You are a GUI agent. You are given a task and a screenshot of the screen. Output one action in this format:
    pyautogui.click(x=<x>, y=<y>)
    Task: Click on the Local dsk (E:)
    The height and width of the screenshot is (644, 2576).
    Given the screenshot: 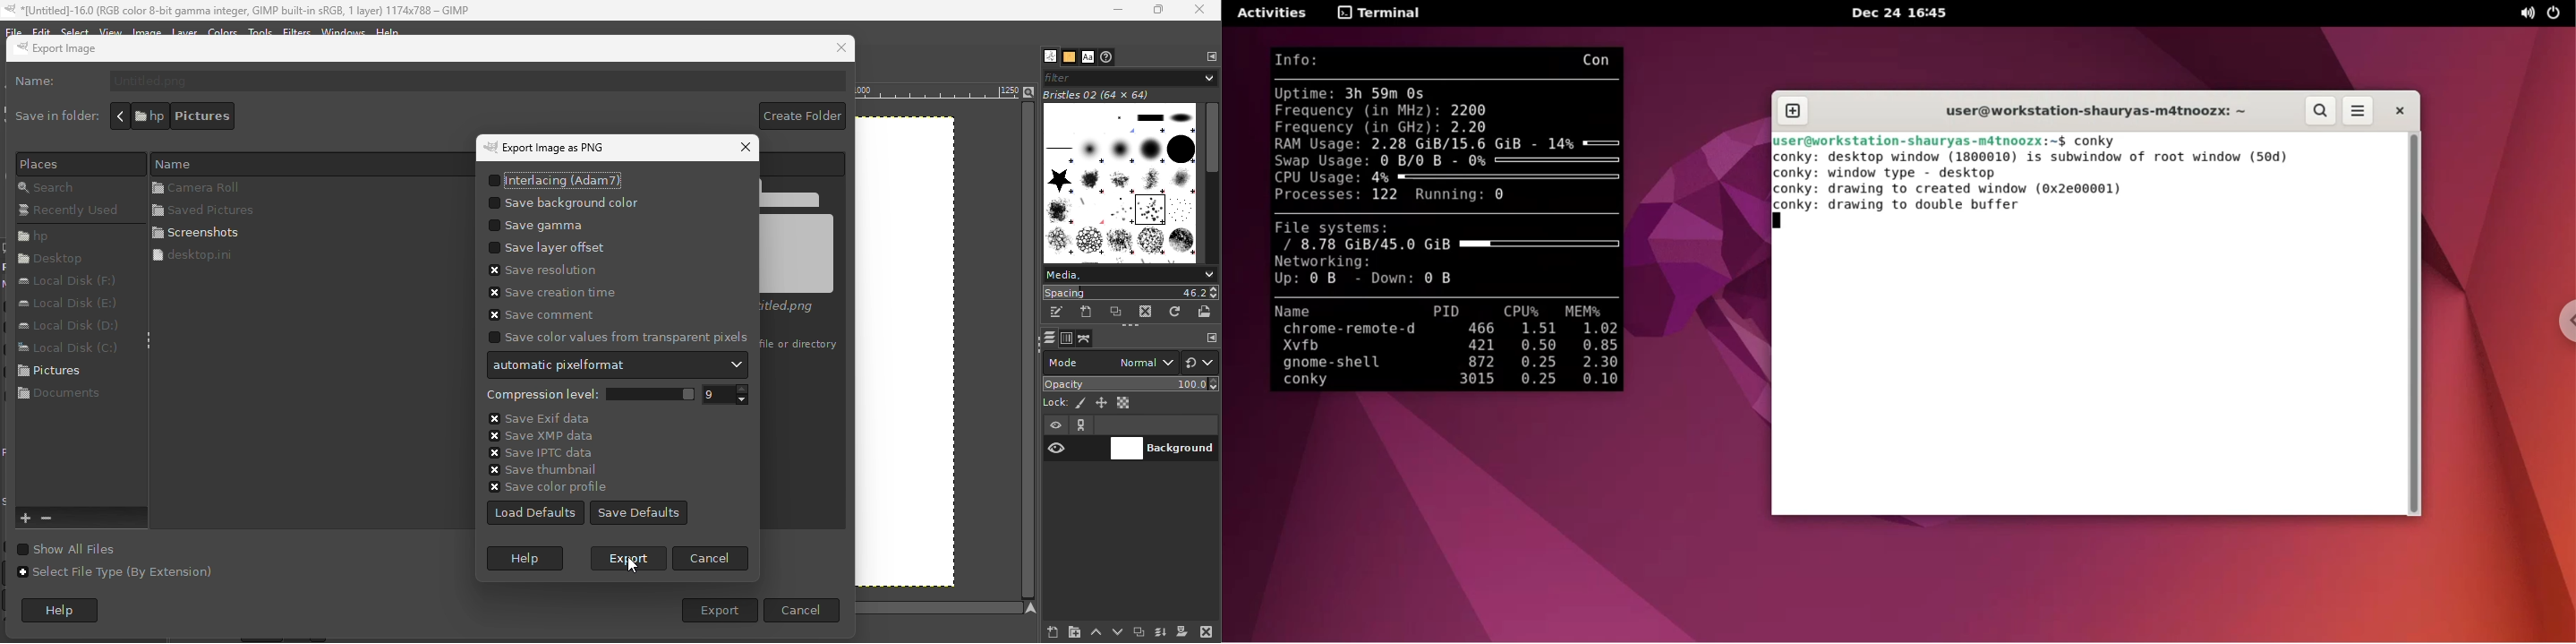 What is the action you would take?
    pyautogui.click(x=68, y=304)
    